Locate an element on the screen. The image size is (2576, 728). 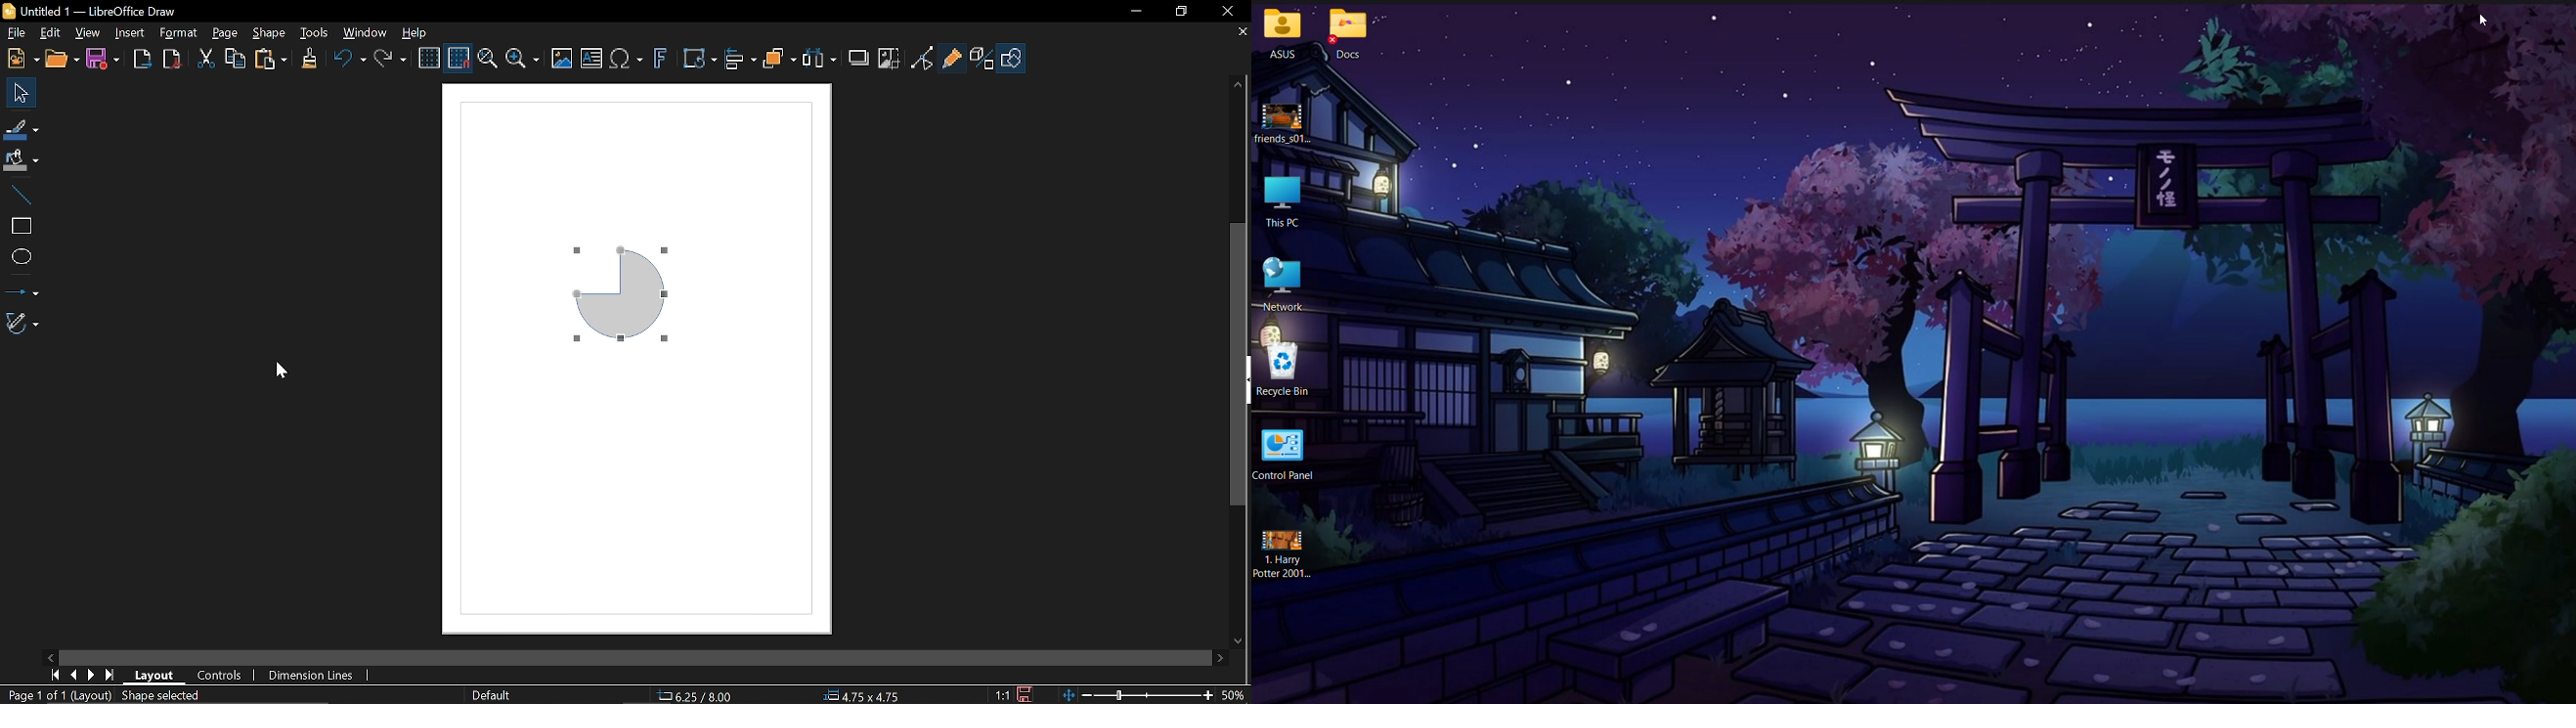
insert text is located at coordinates (592, 58).